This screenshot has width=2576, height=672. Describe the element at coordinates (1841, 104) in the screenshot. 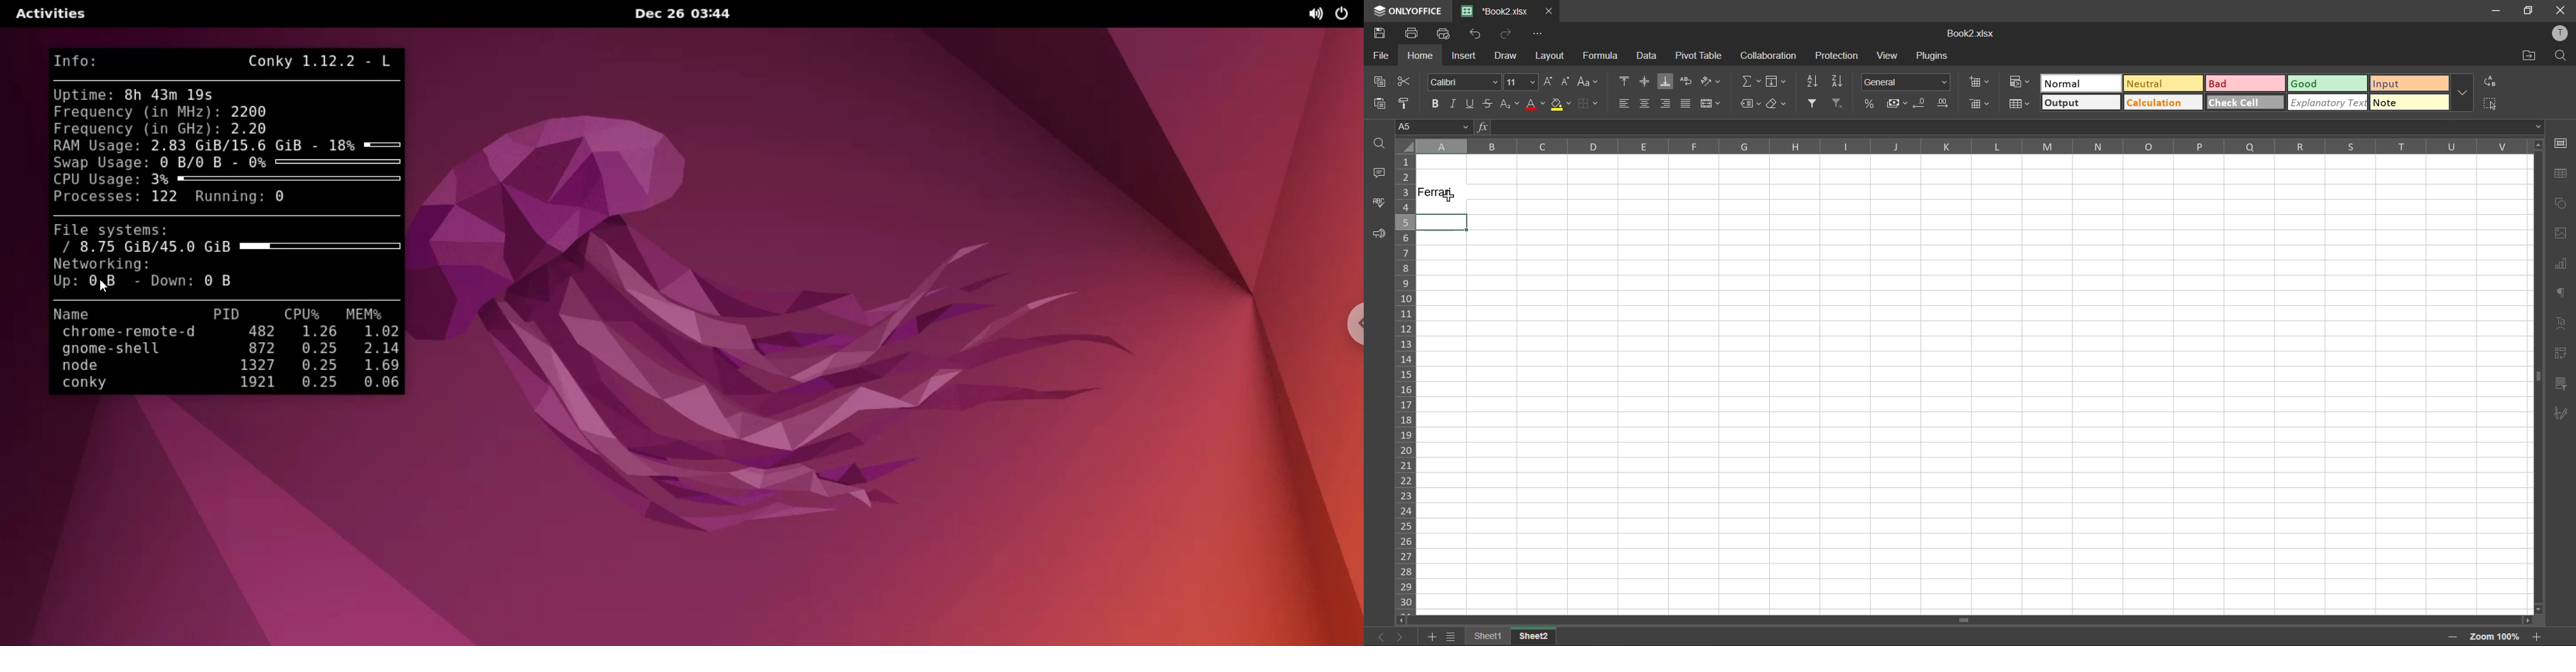

I see `clear filter` at that location.